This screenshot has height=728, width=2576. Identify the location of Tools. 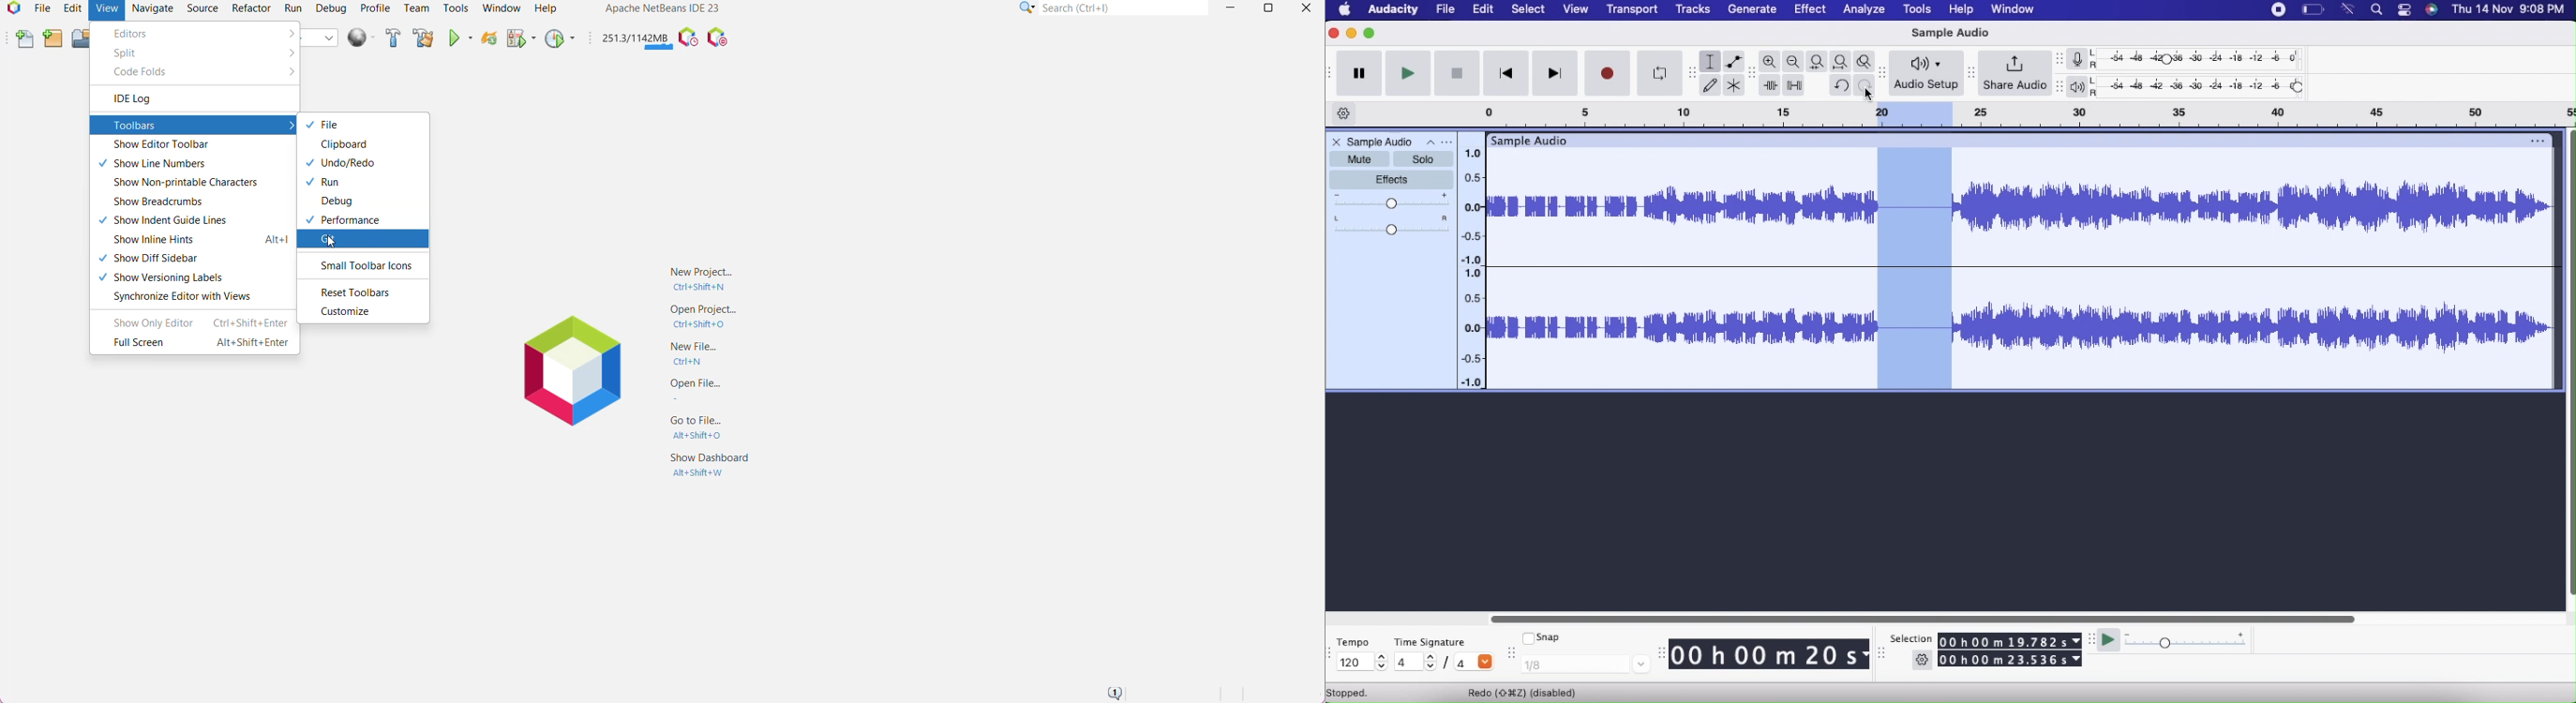
(1920, 10).